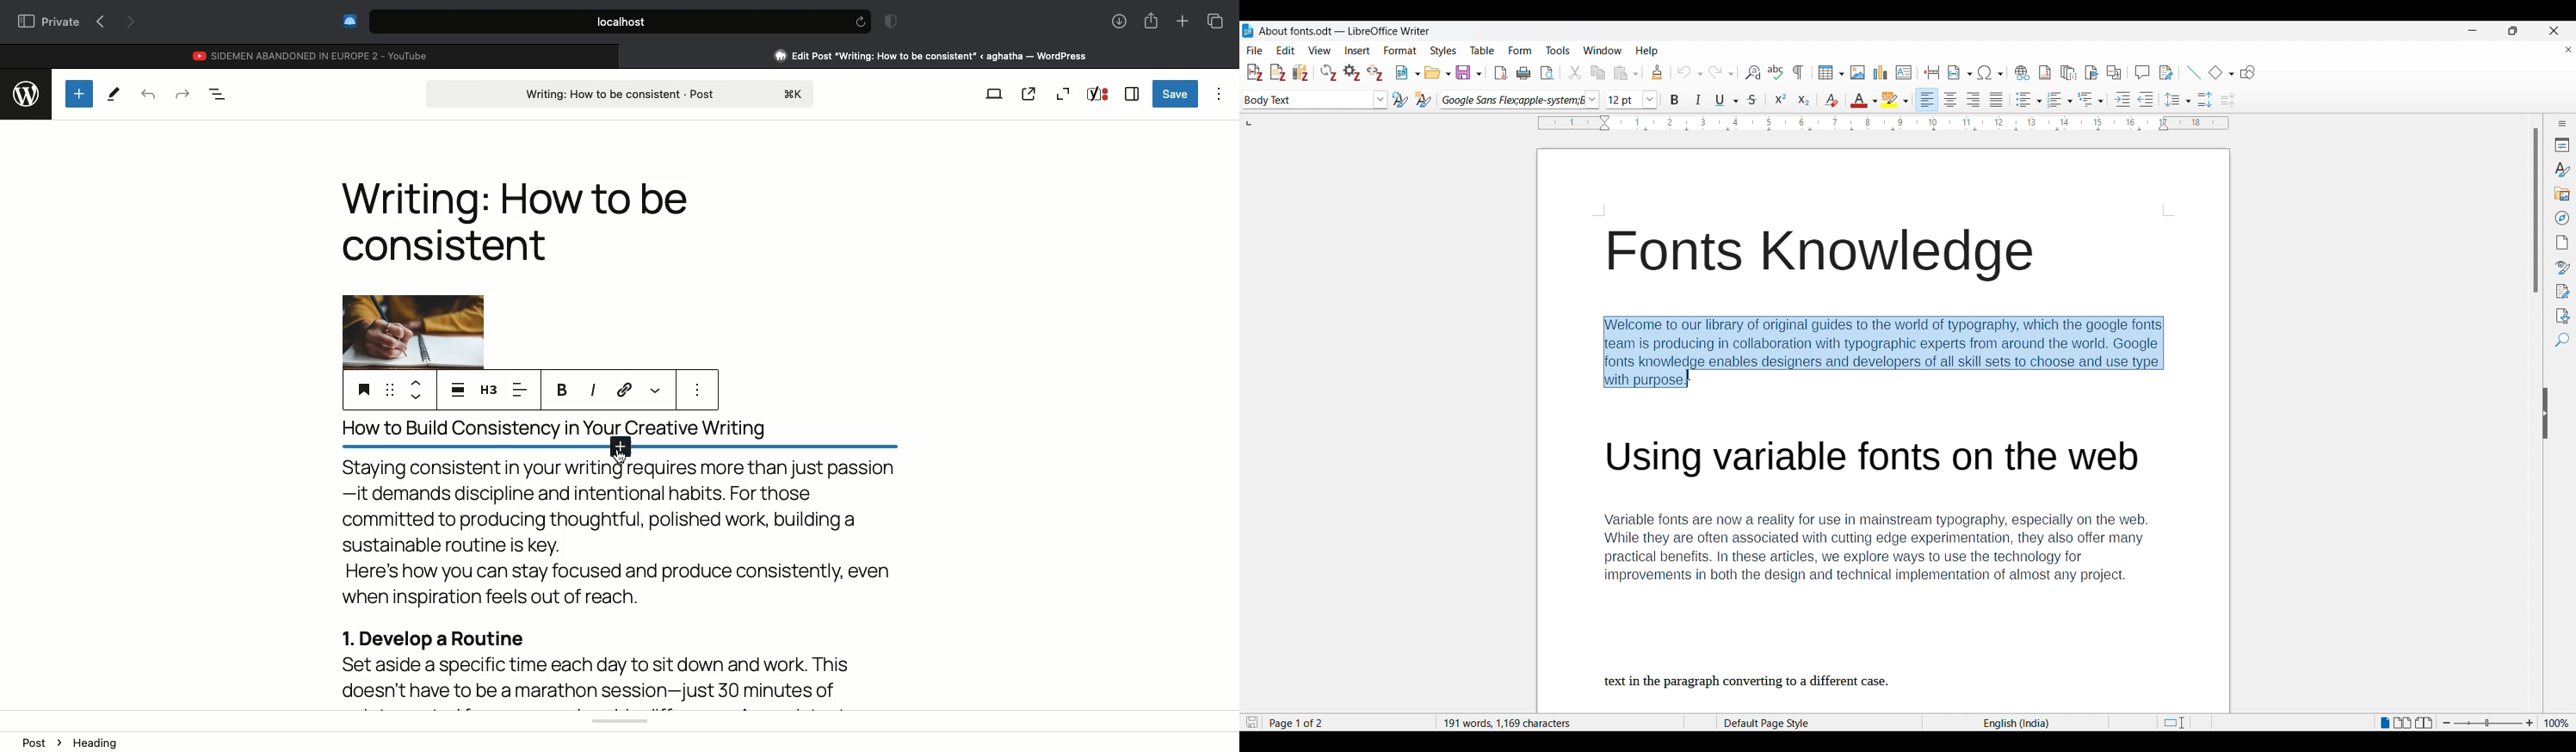 The image size is (2576, 756). What do you see at coordinates (2167, 73) in the screenshot?
I see `Show track change functions` at bounding box center [2167, 73].